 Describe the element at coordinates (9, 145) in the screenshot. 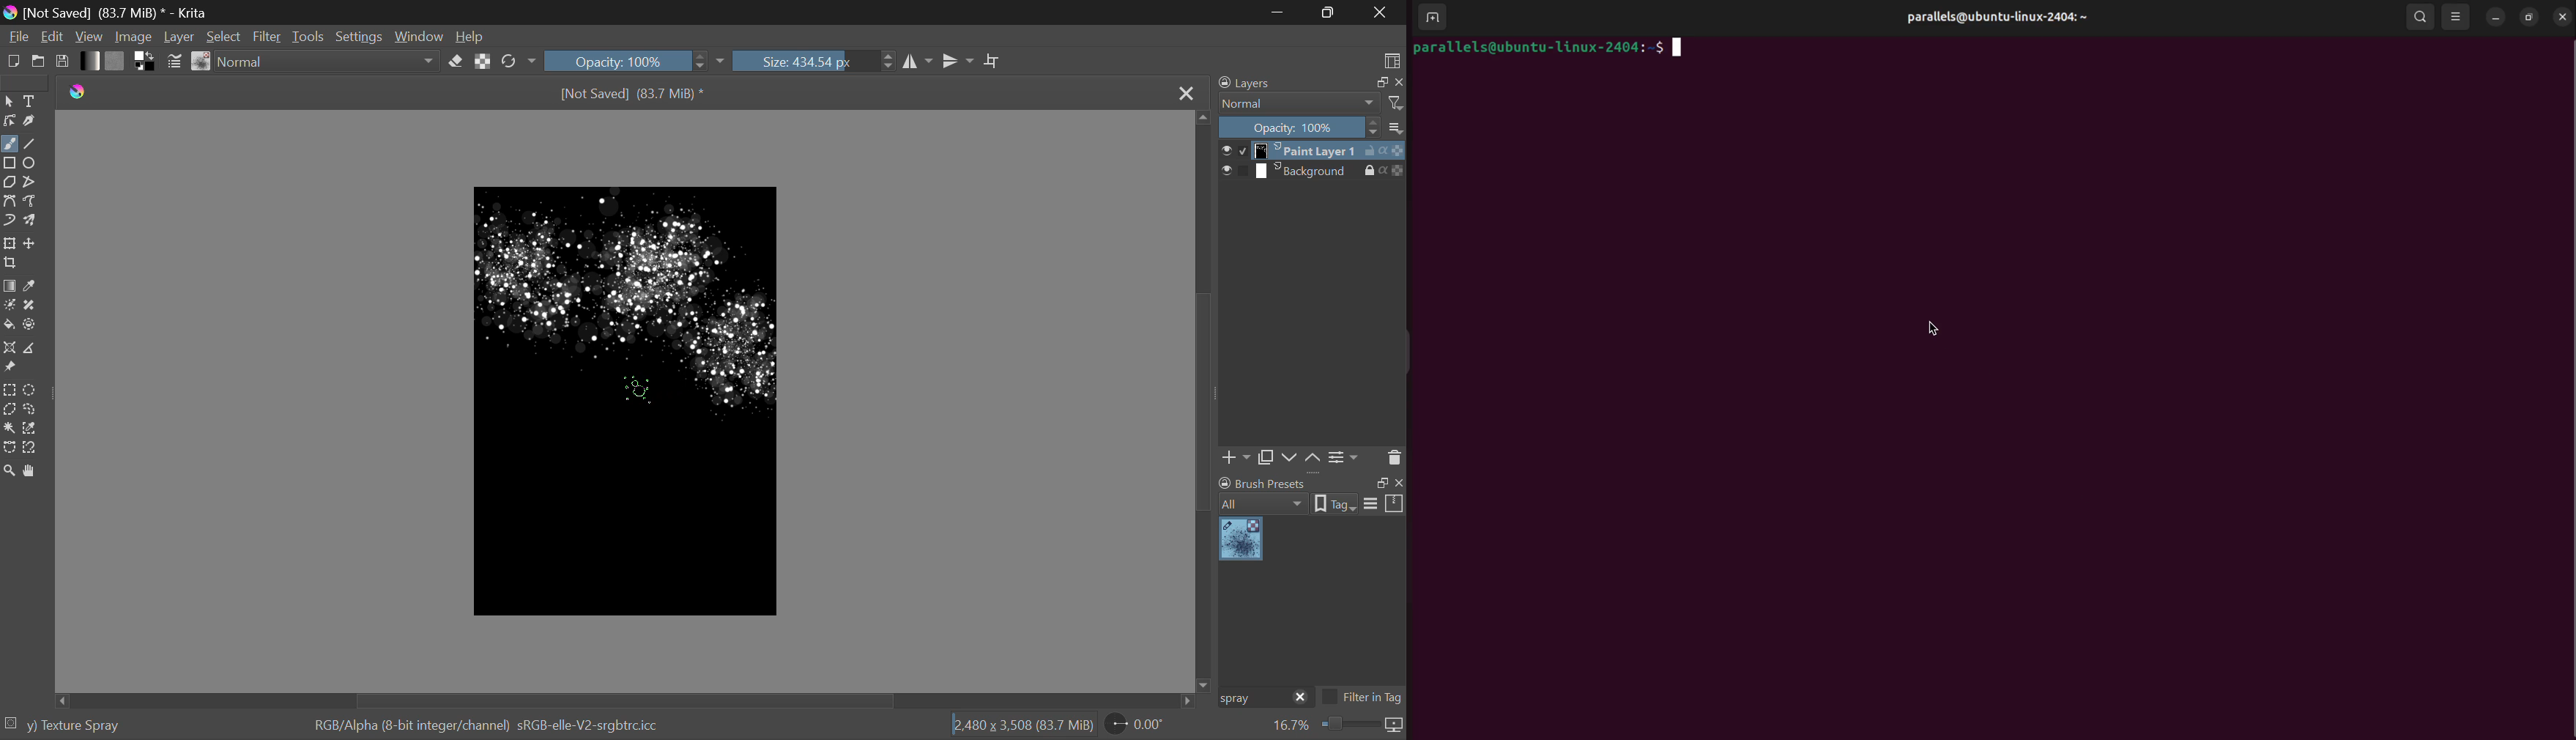

I see `Freehand Paintbrush selected` at that location.